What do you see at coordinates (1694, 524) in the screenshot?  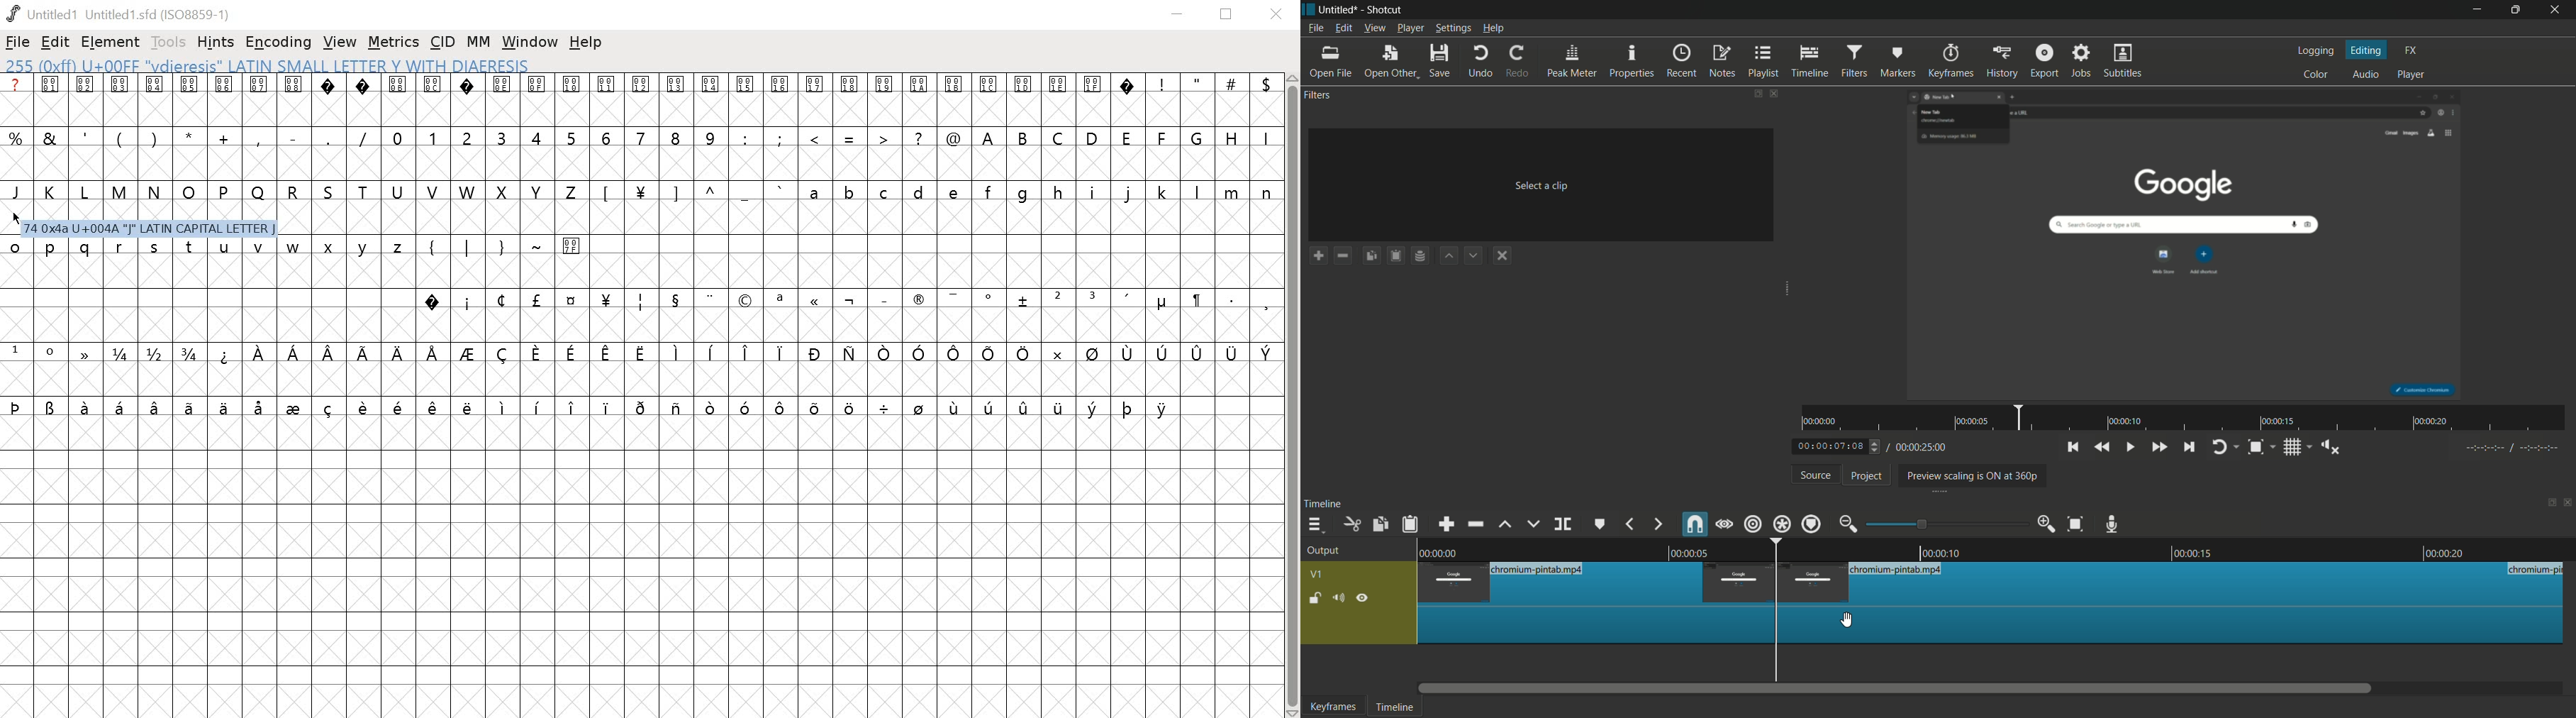 I see `snap` at bounding box center [1694, 524].